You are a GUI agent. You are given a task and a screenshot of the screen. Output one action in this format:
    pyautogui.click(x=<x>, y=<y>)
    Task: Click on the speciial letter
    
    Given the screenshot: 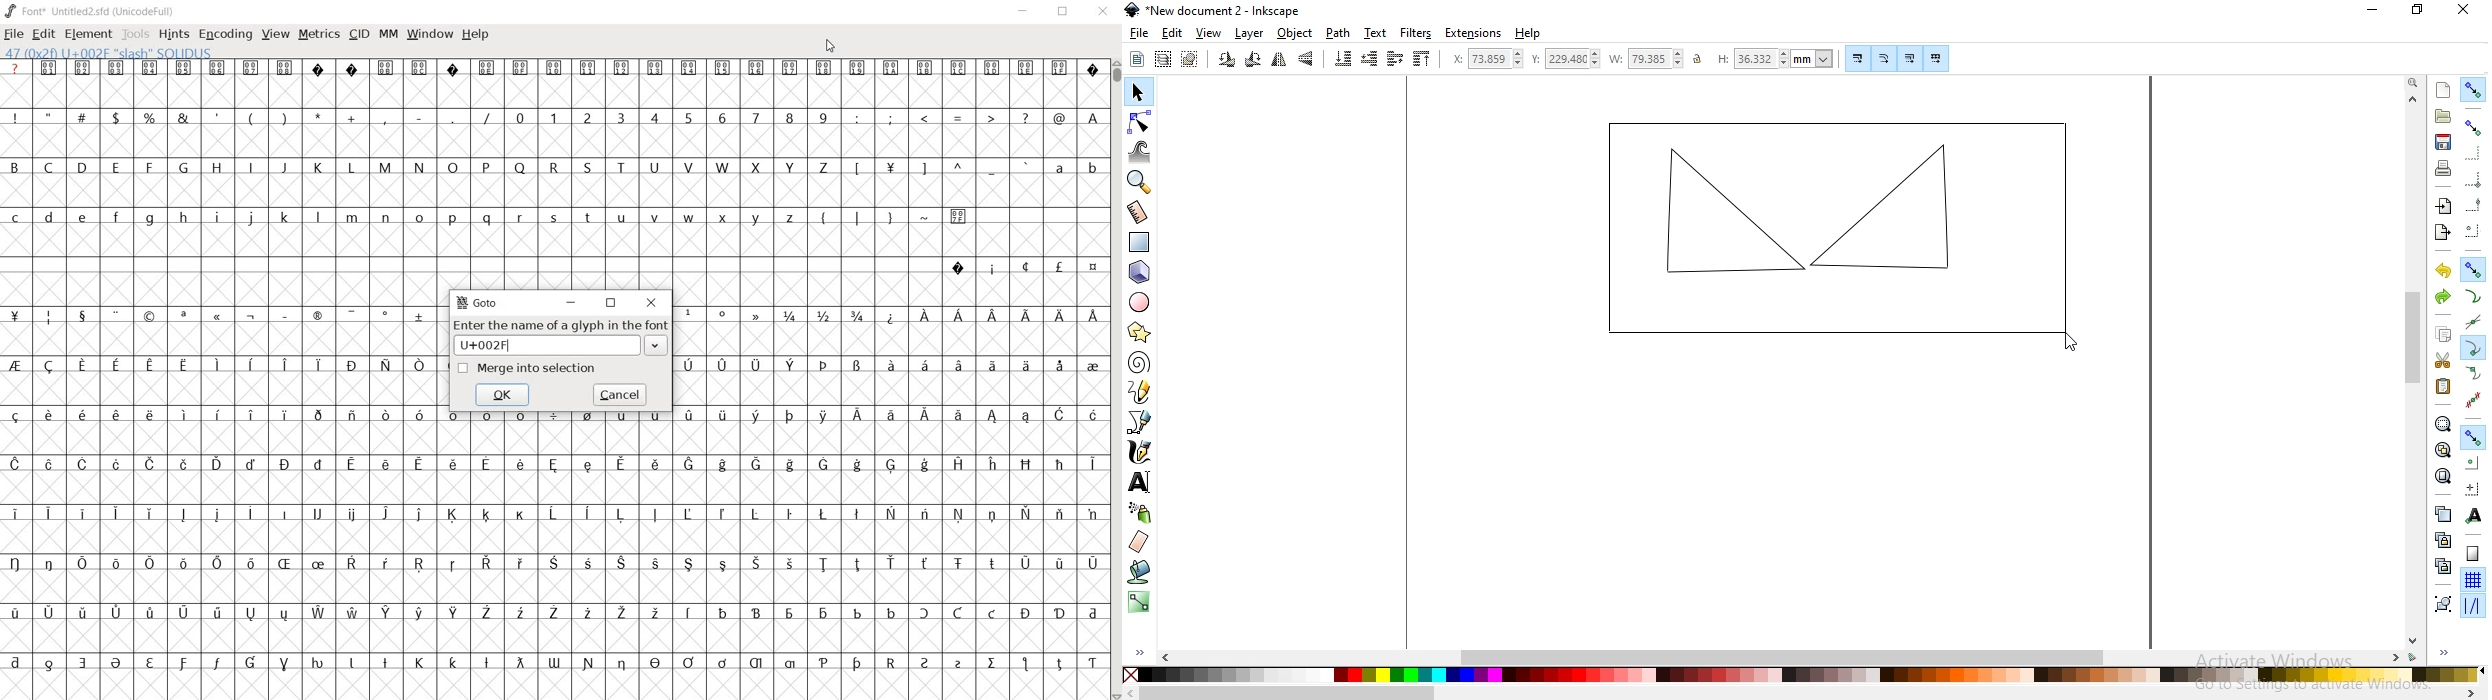 What is the action you would take?
    pyautogui.click(x=885, y=364)
    